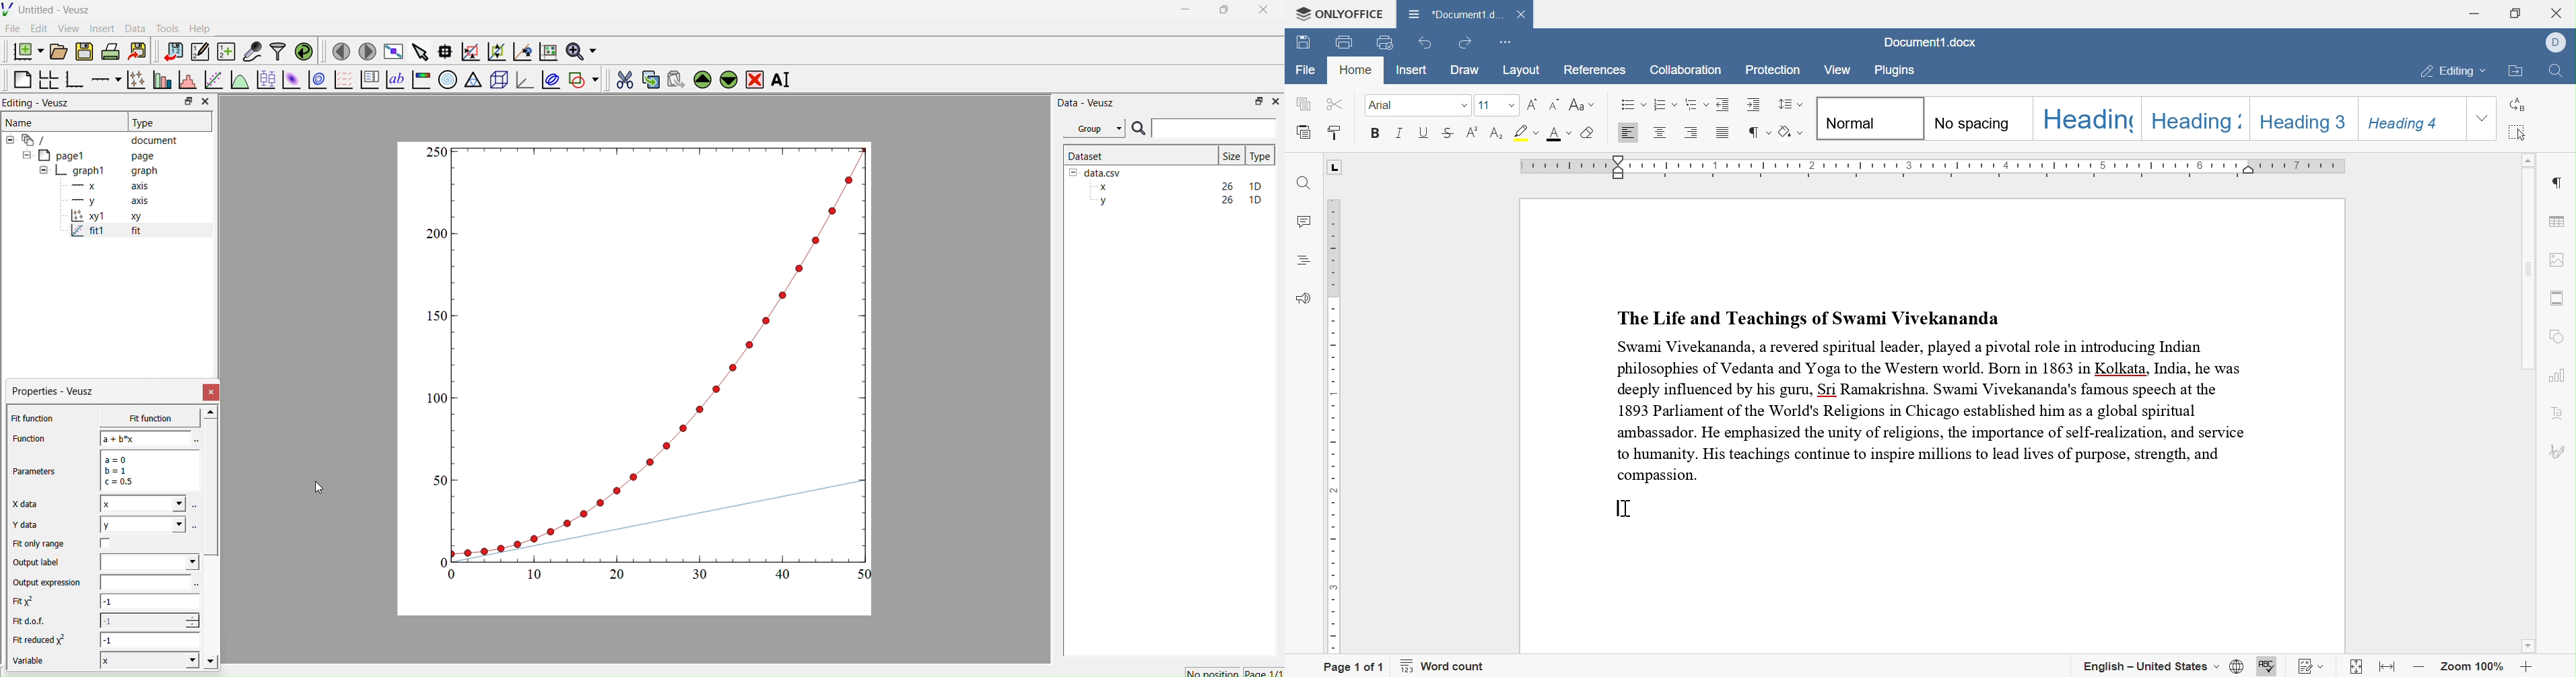  I want to click on home, so click(1355, 69).